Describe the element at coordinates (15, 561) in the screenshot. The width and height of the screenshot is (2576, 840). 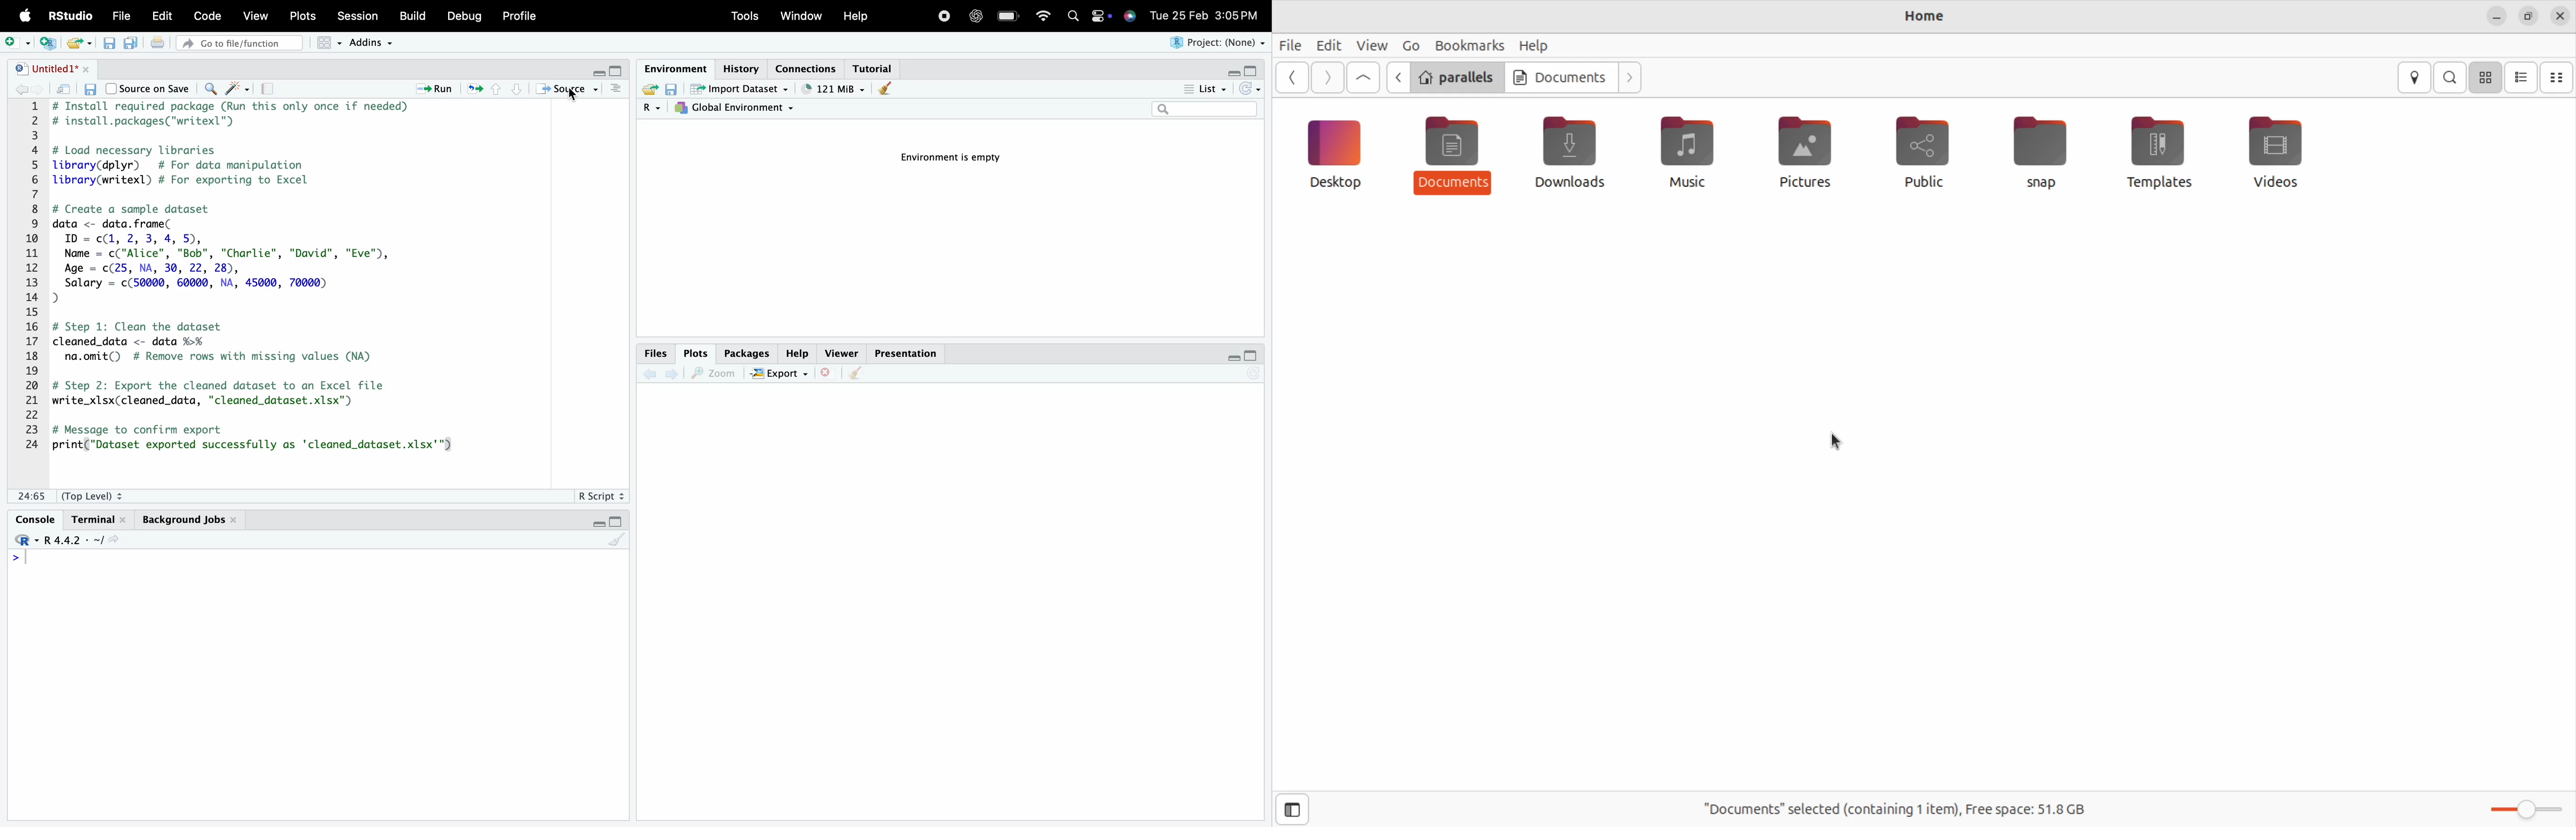
I see `Prompt cursor` at that location.